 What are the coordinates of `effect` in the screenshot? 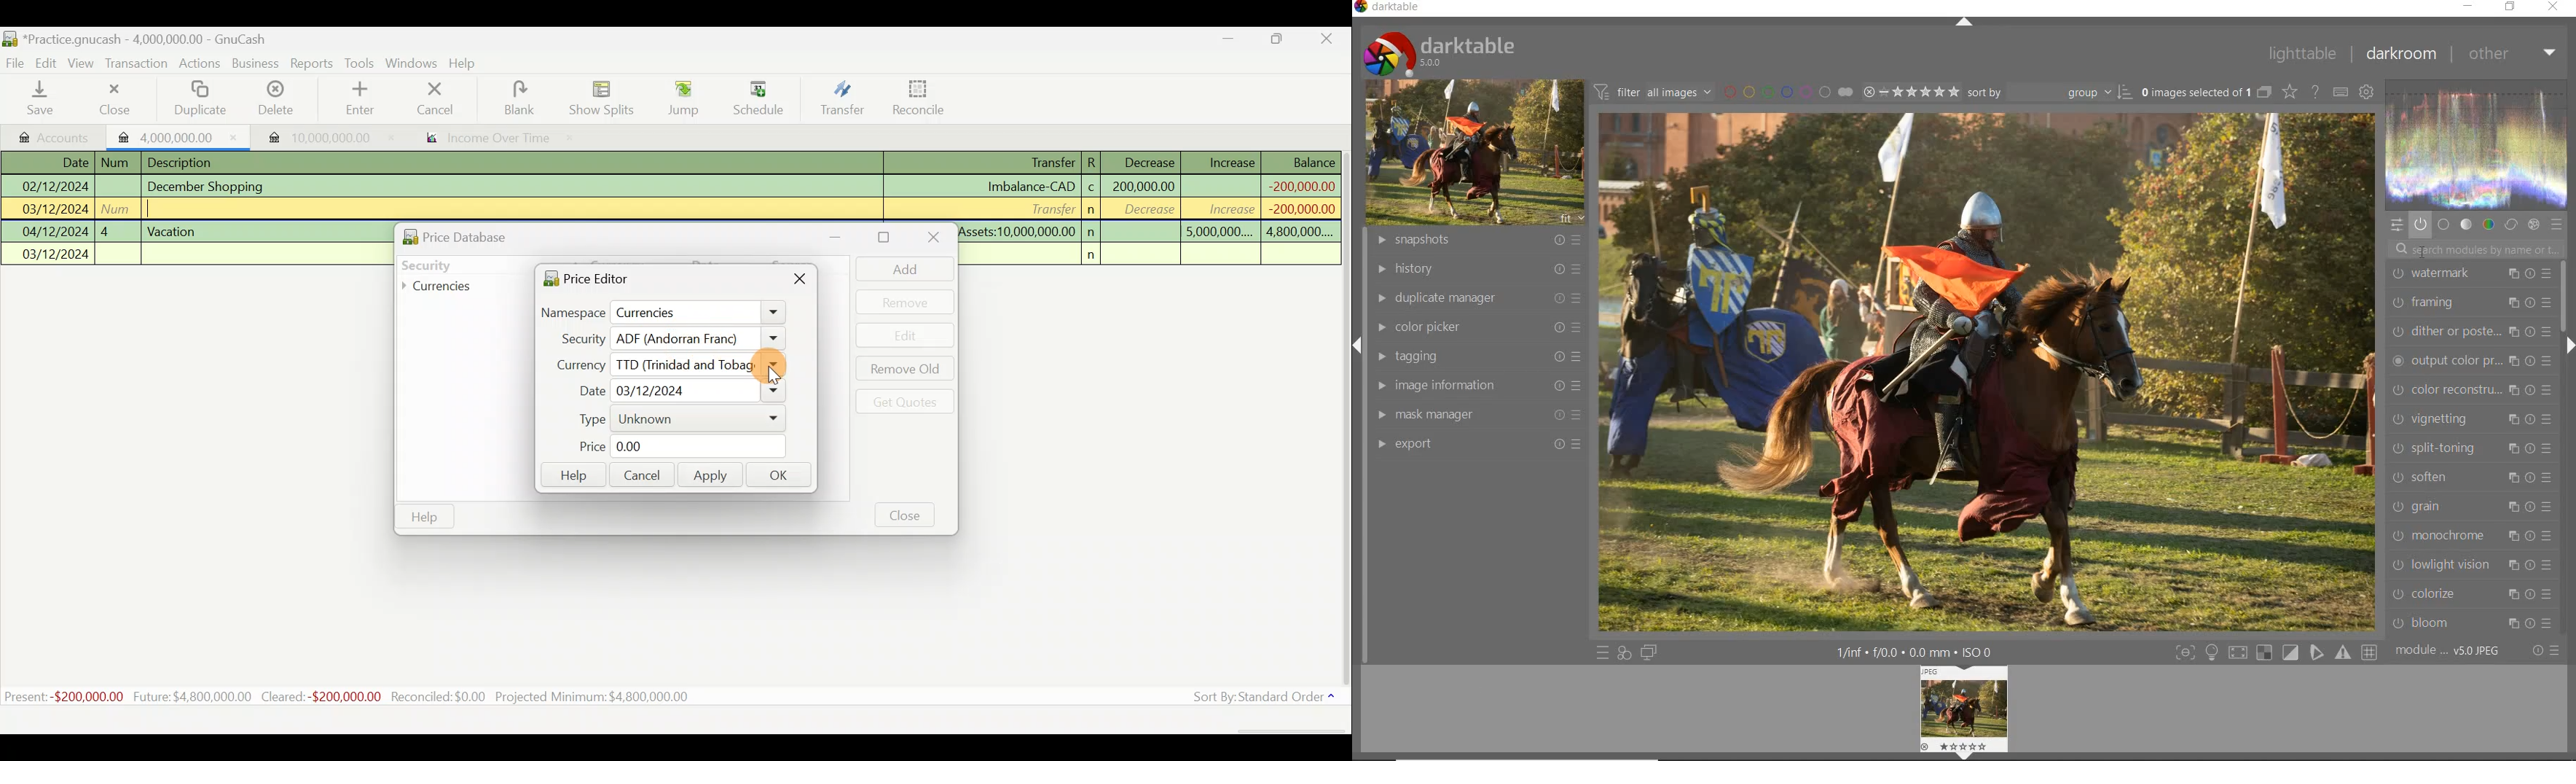 It's located at (2532, 225).